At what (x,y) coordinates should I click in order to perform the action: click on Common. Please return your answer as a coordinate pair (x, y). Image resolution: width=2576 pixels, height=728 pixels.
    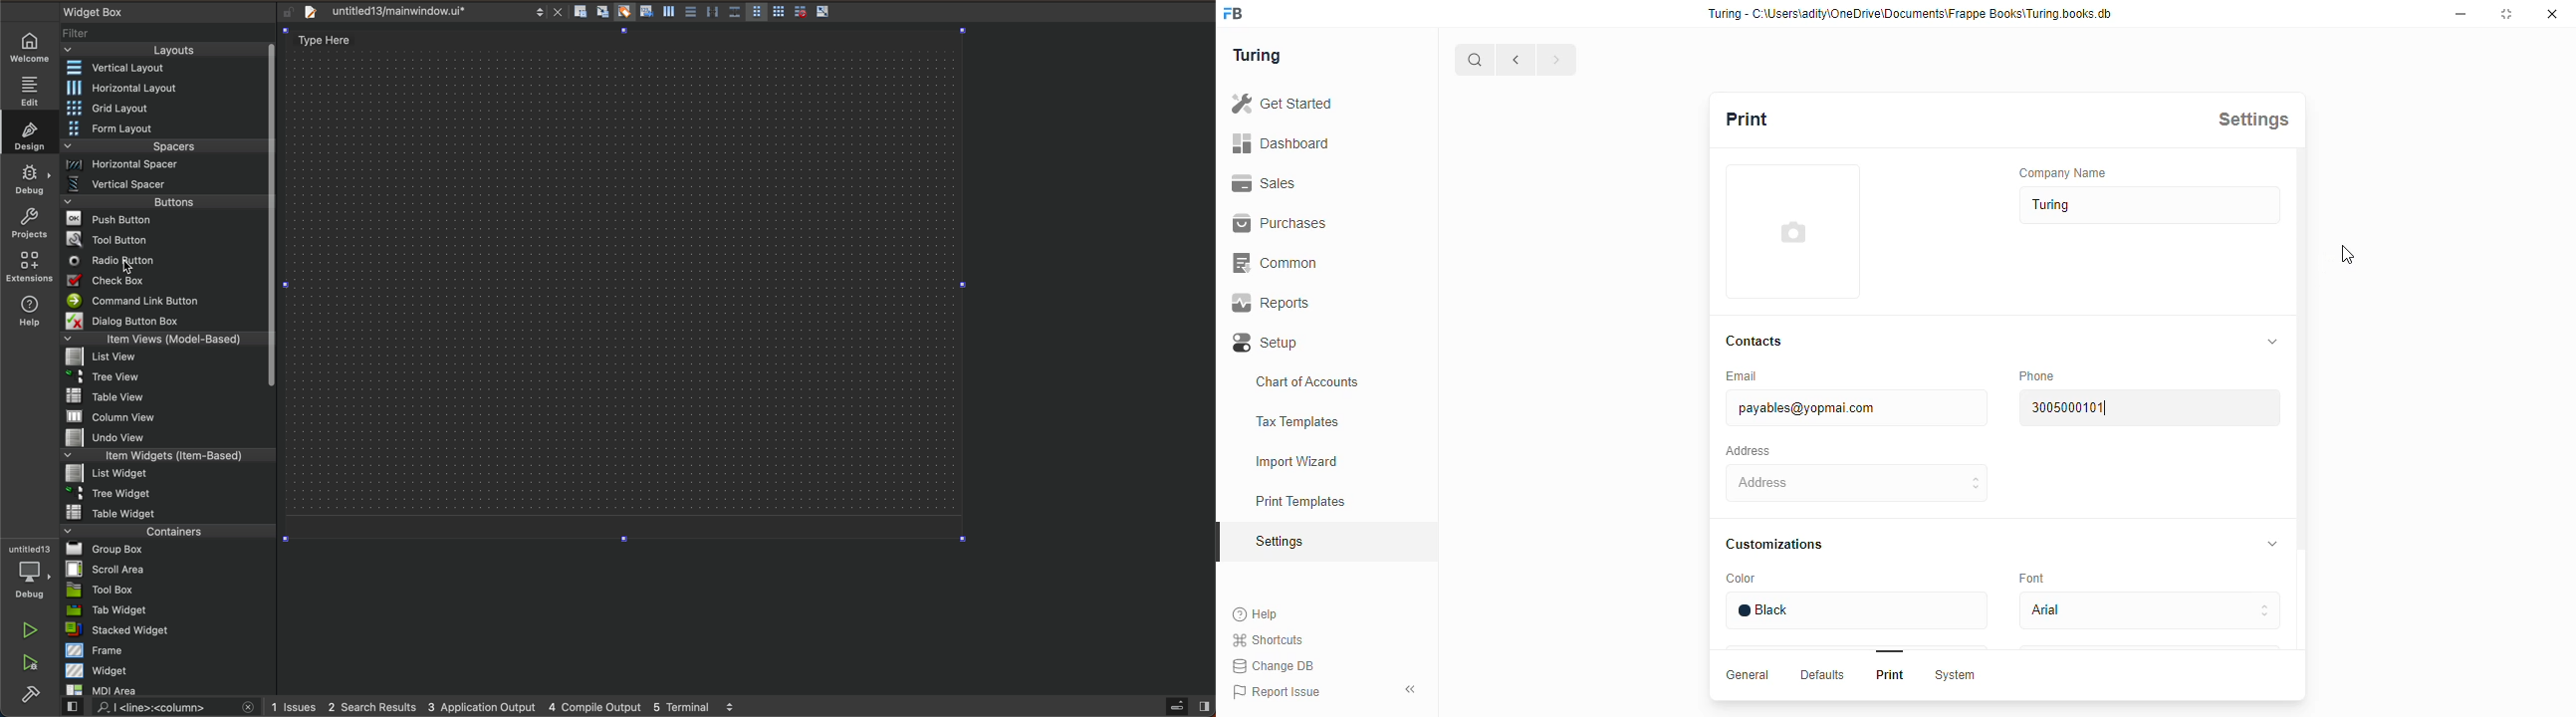
    Looking at the image, I should click on (1323, 261).